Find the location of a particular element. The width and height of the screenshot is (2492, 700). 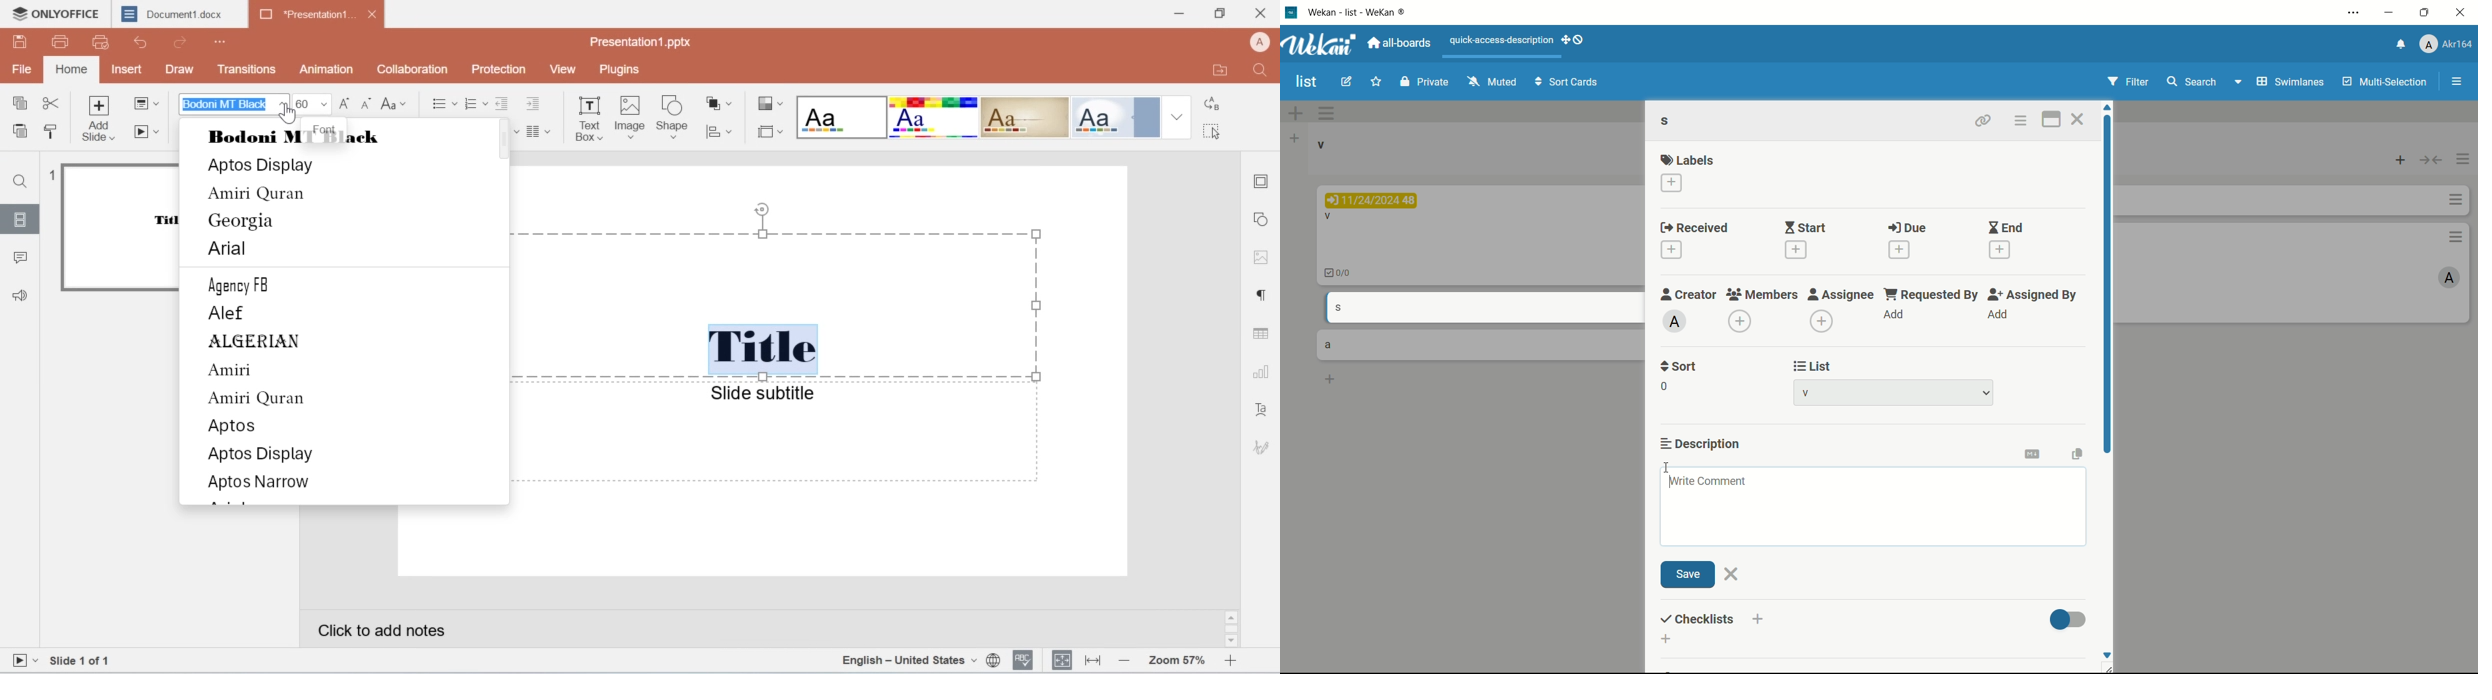

sort cards is located at coordinates (1568, 83).